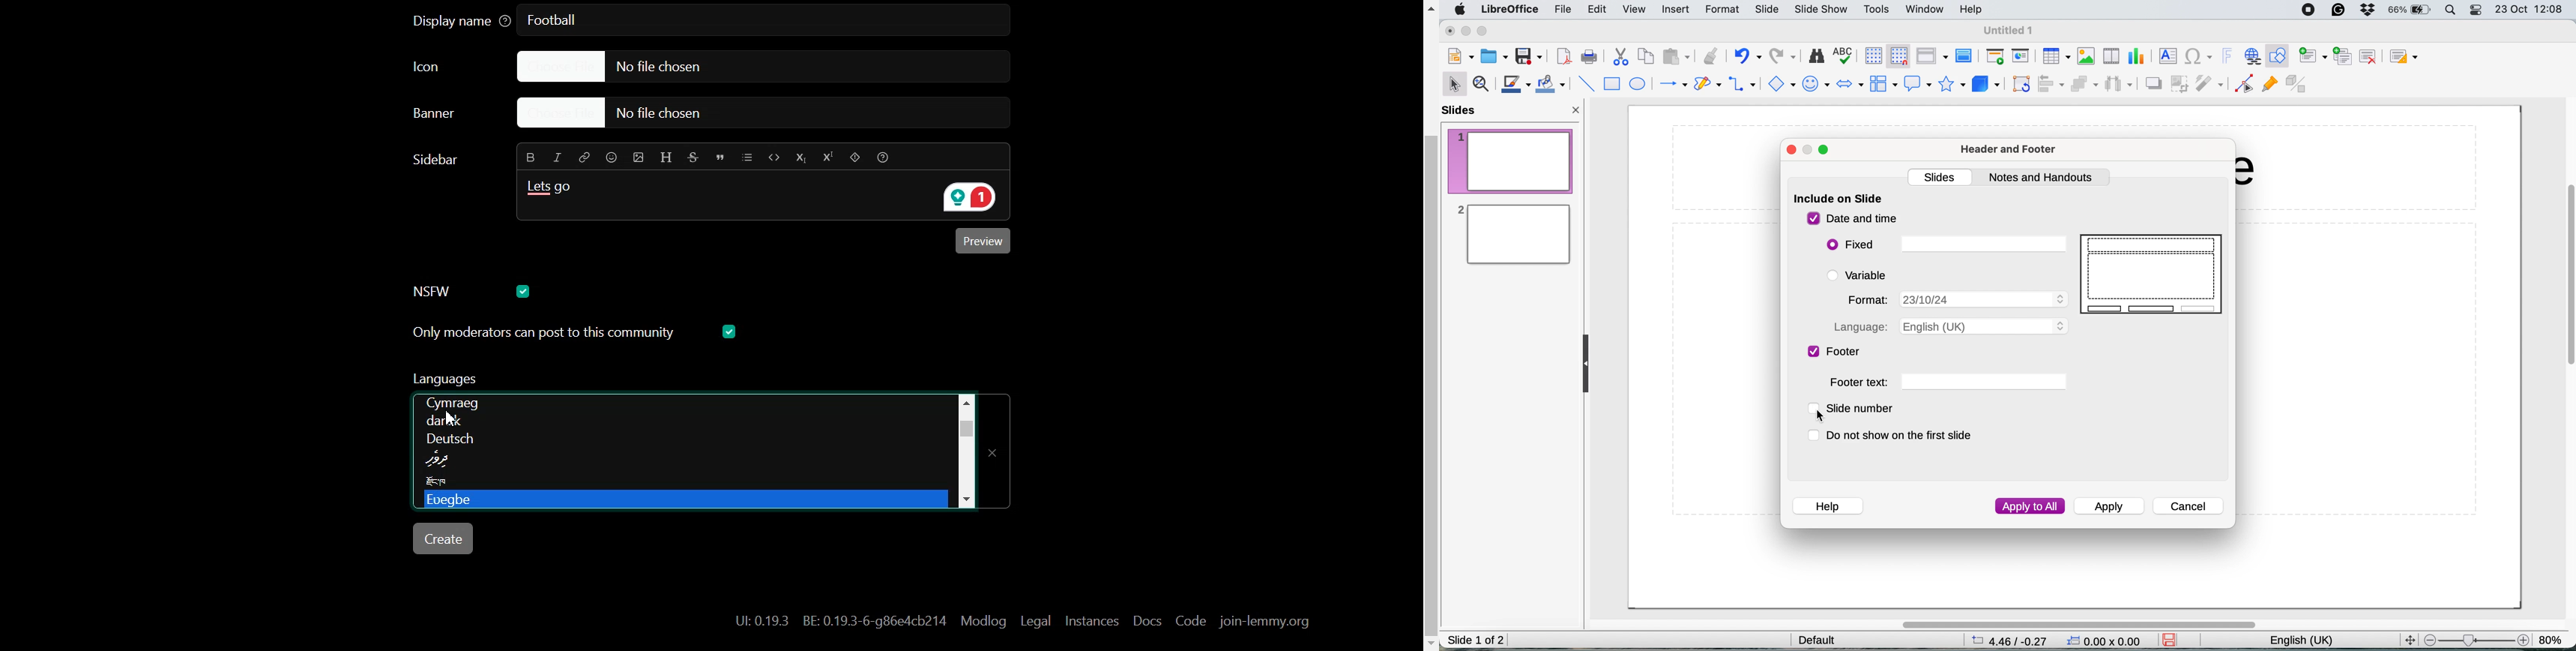 This screenshot has height=672, width=2576. What do you see at coordinates (1552, 84) in the screenshot?
I see `fill color` at bounding box center [1552, 84].